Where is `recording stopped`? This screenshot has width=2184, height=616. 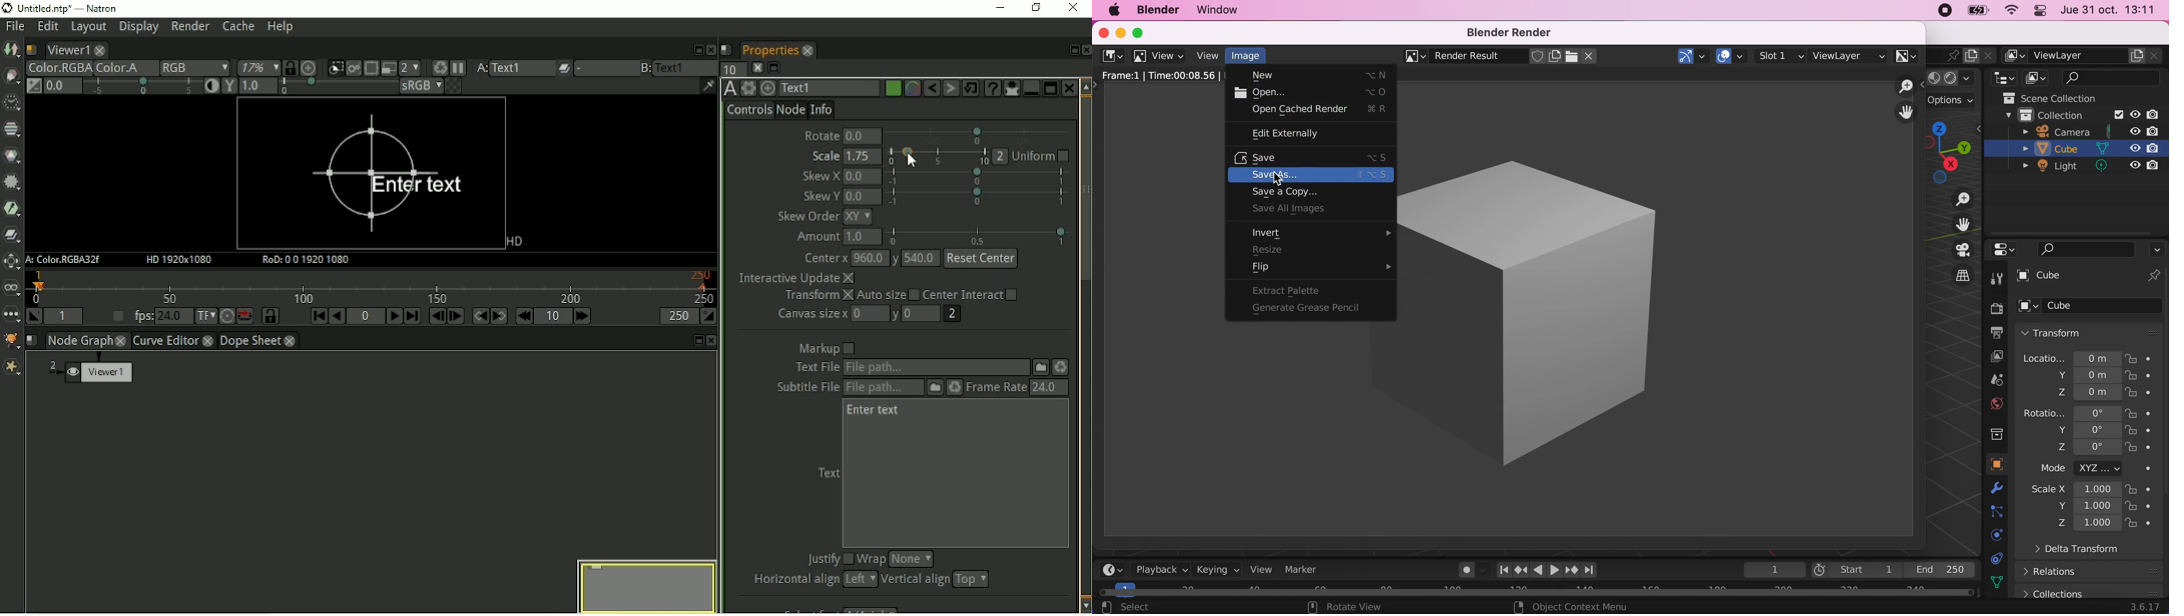 recording stopped is located at coordinates (1943, 11).